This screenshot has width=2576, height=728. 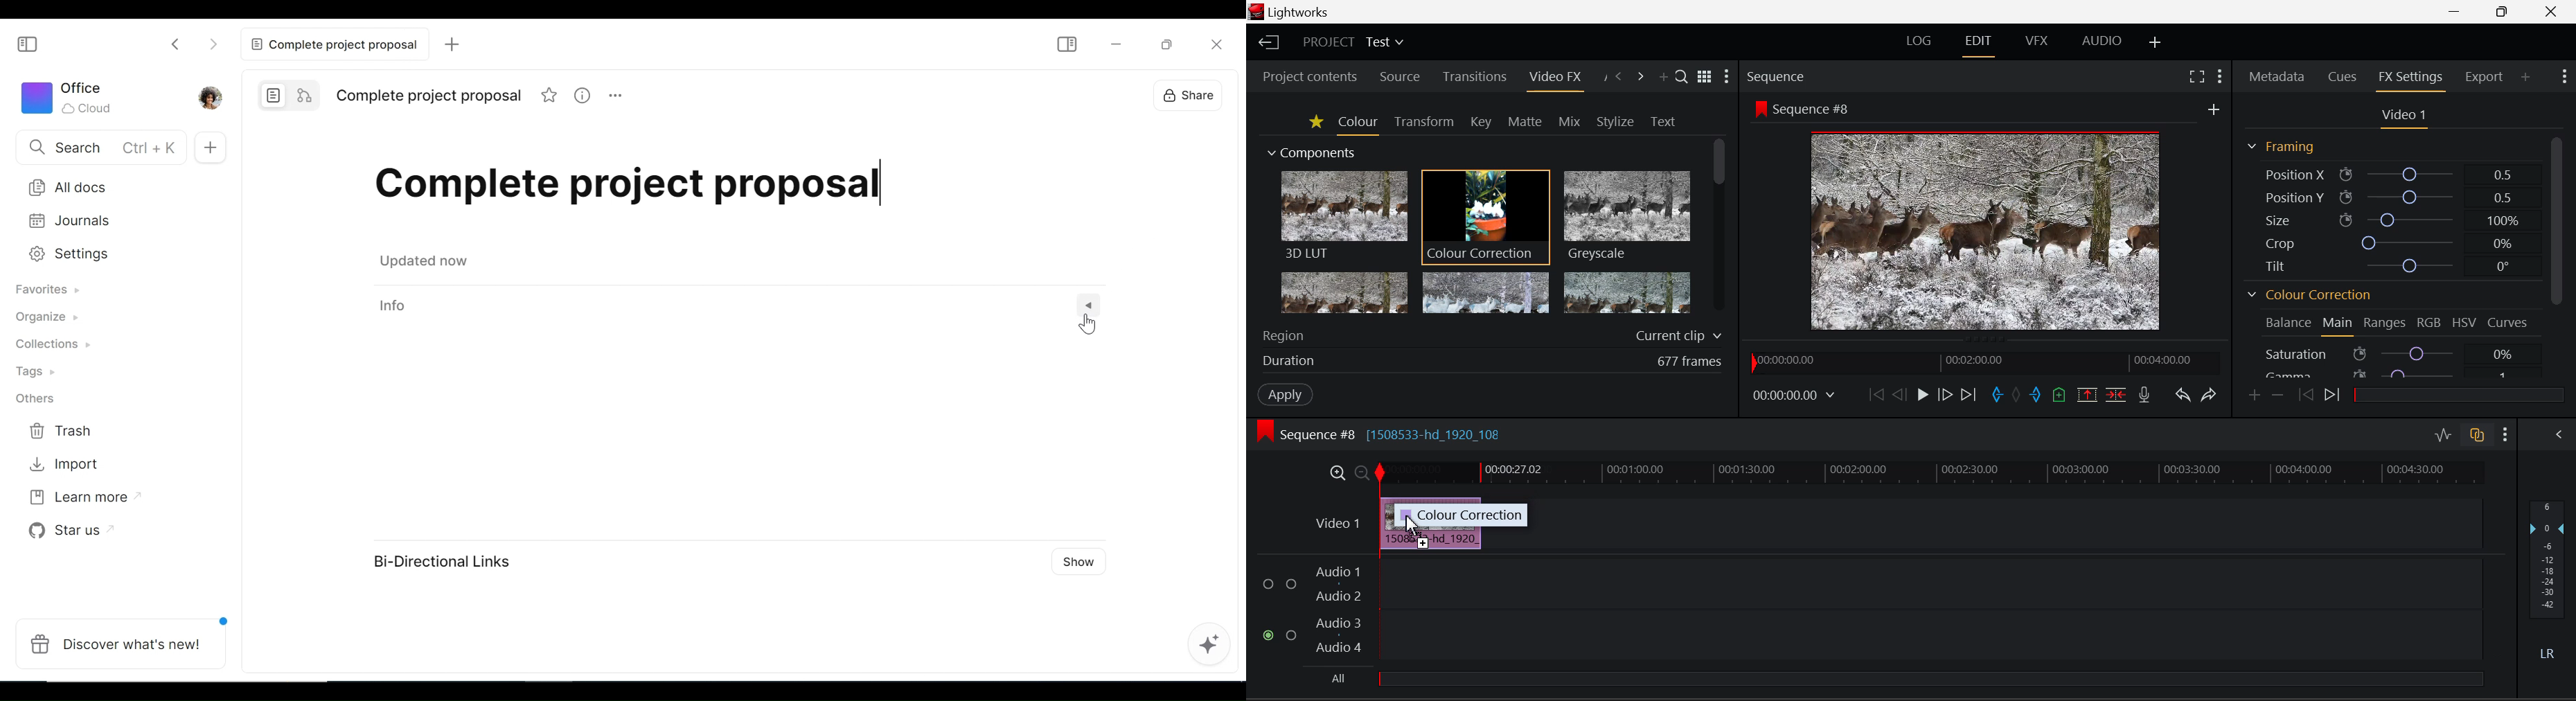 What do you see at coordinates (2288, 322) in the screenshot?
I see `Balance` at bounding box center [2288, 322].